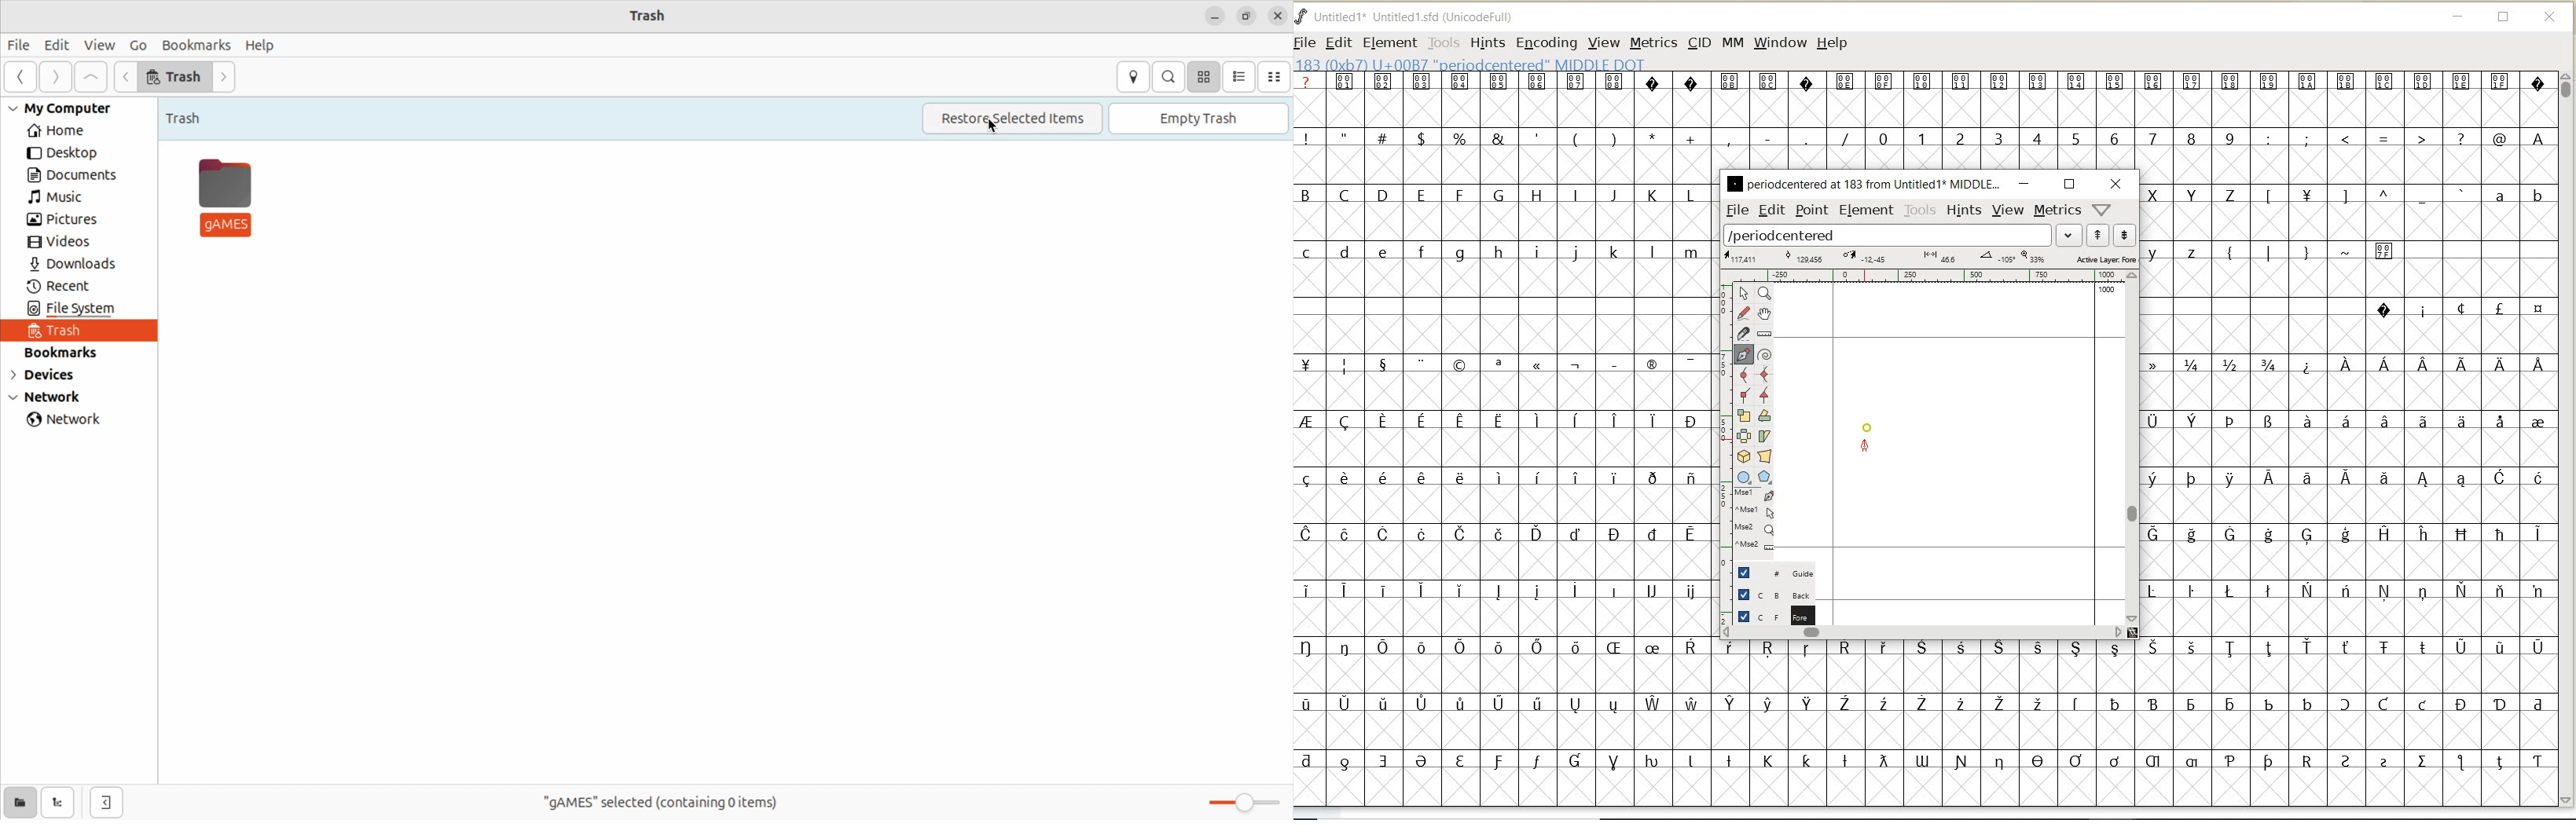 Image resolution: width=2576 pixels, height=840 pixels. What do you see at coordinates (1389, 42) in the screenshot?
I see `ELEMENT` at bounding box center [1389, 42].